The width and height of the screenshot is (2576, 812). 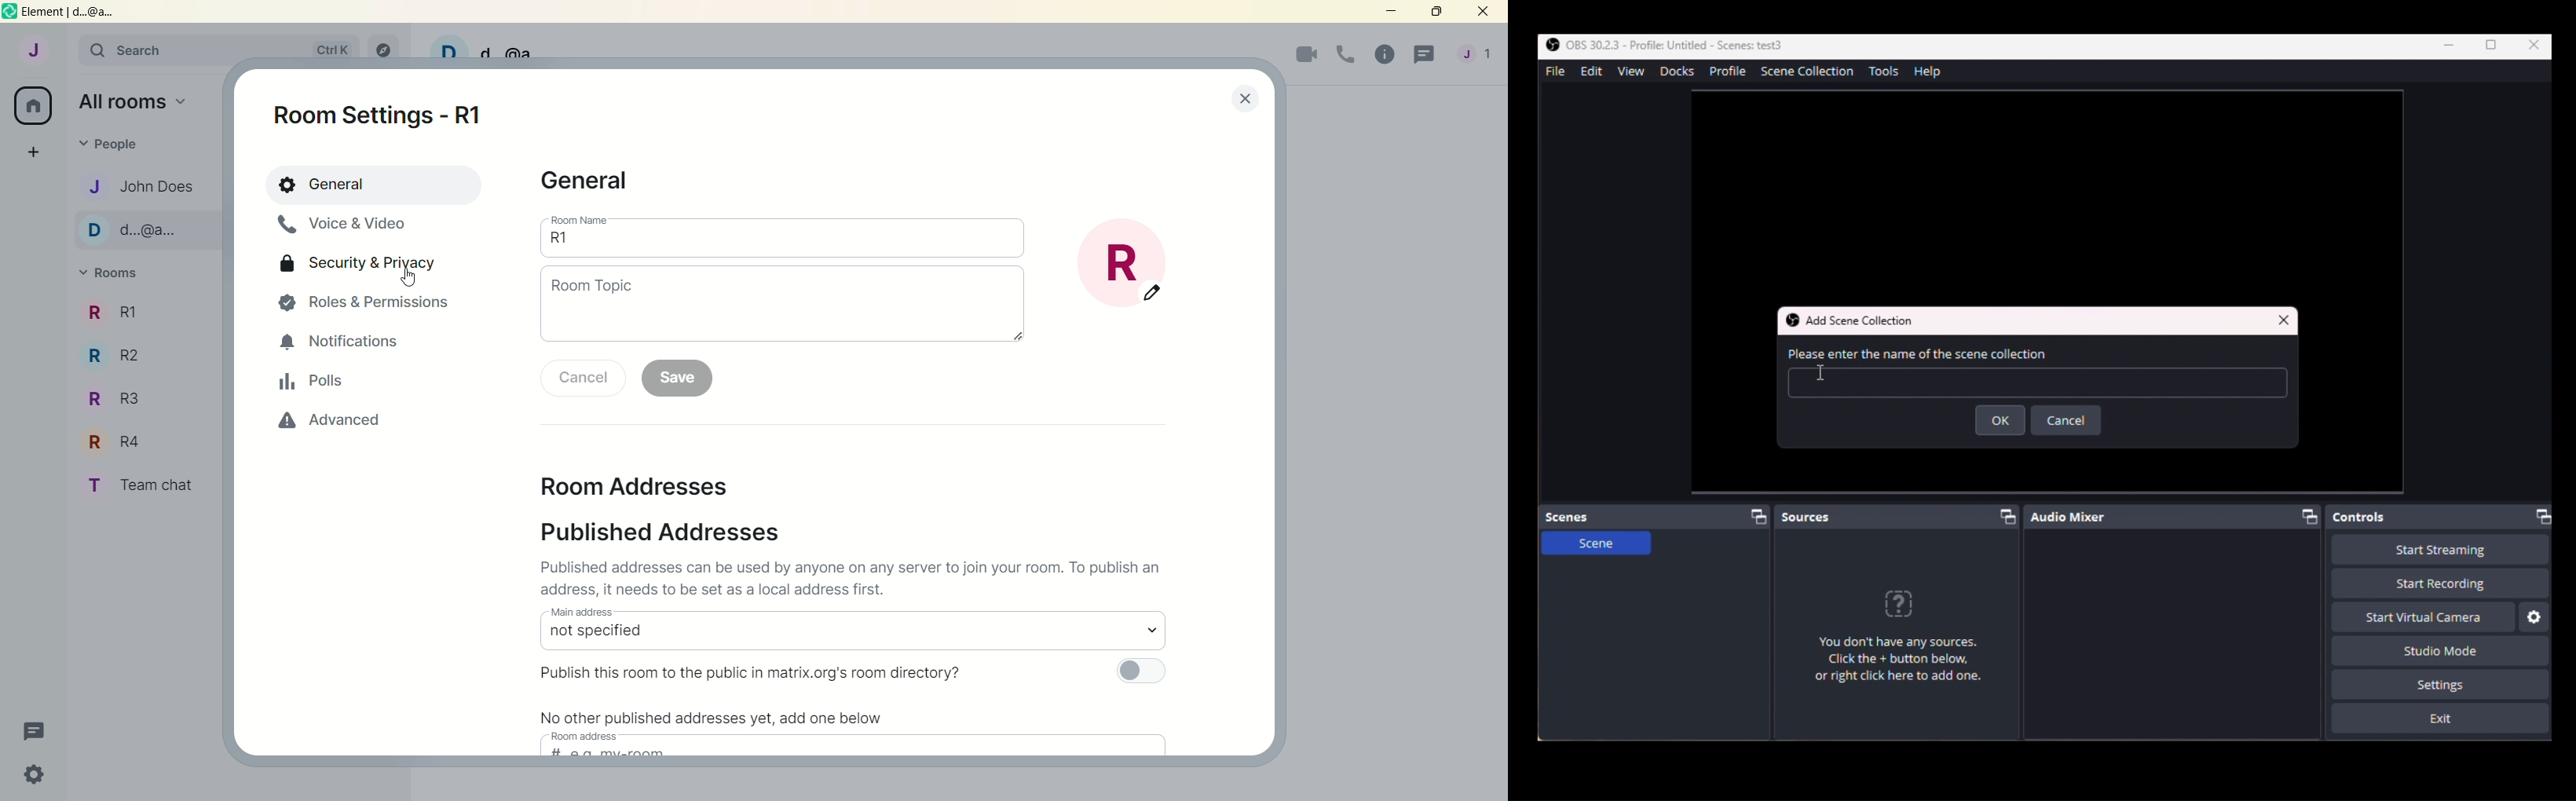 I want to click on room addresses, so click(x=637, y=488).